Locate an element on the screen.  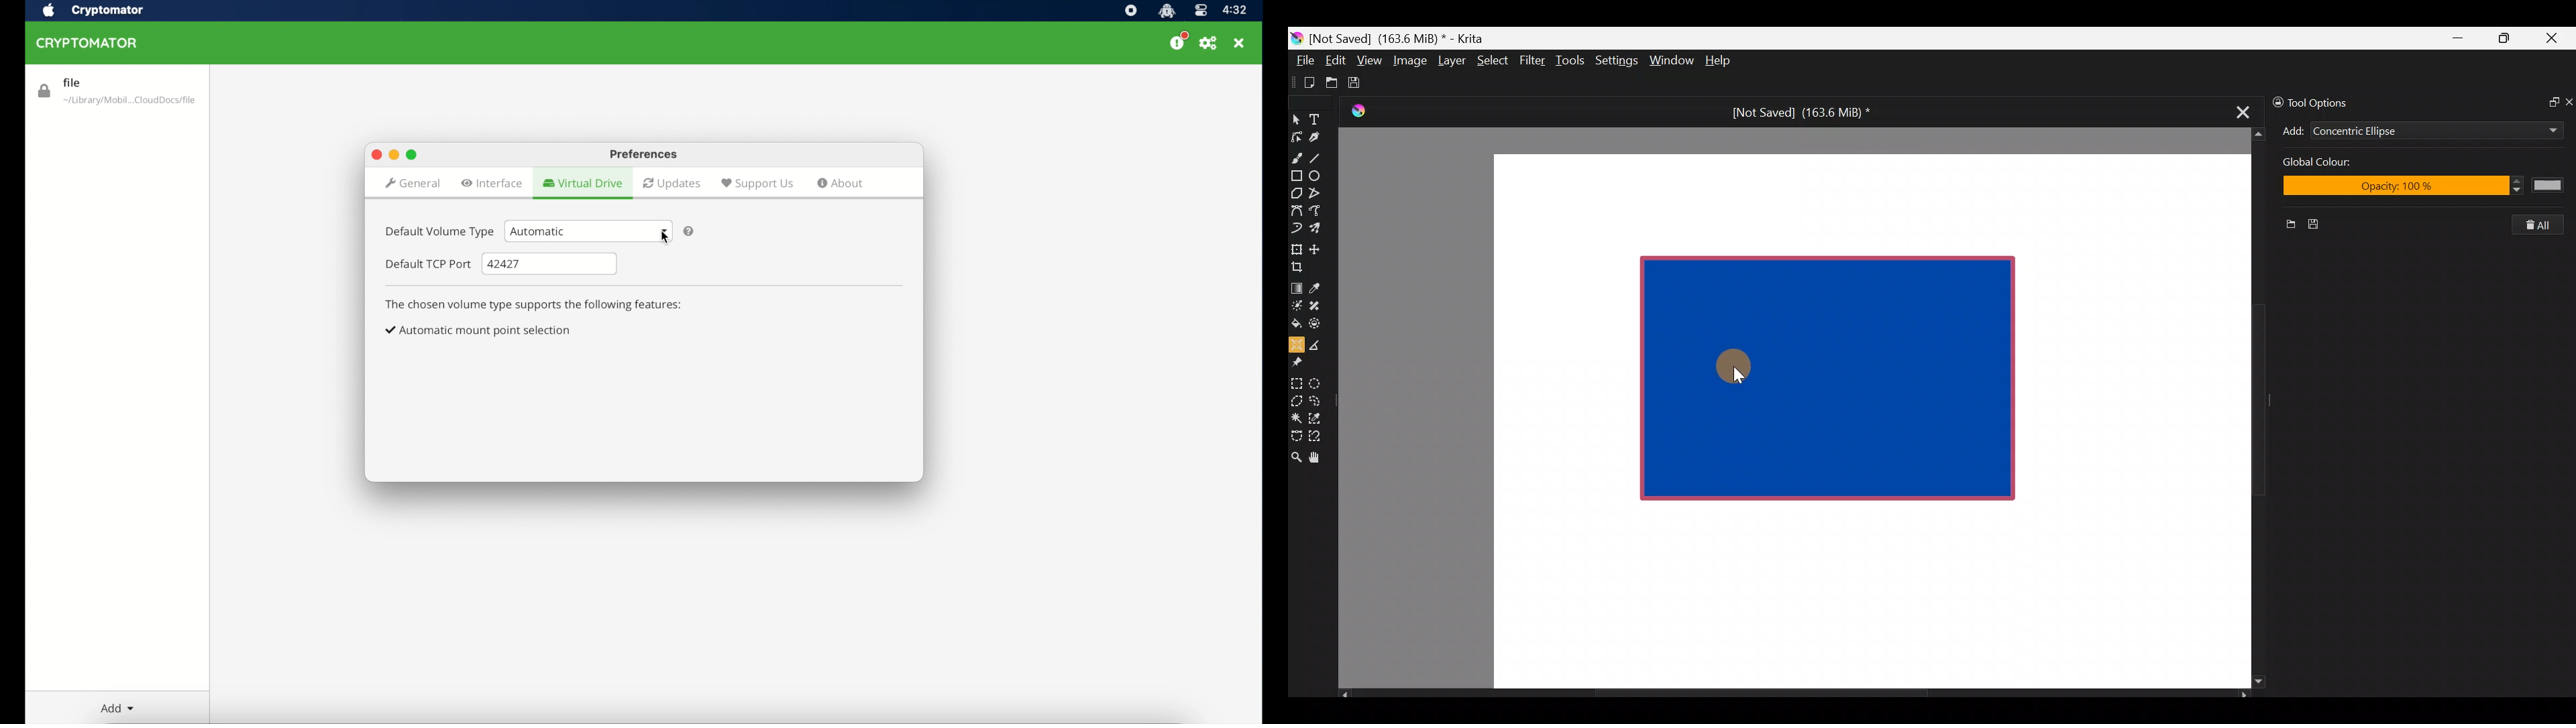
Add concentric ellipse is located at coordinates (2291, 129).